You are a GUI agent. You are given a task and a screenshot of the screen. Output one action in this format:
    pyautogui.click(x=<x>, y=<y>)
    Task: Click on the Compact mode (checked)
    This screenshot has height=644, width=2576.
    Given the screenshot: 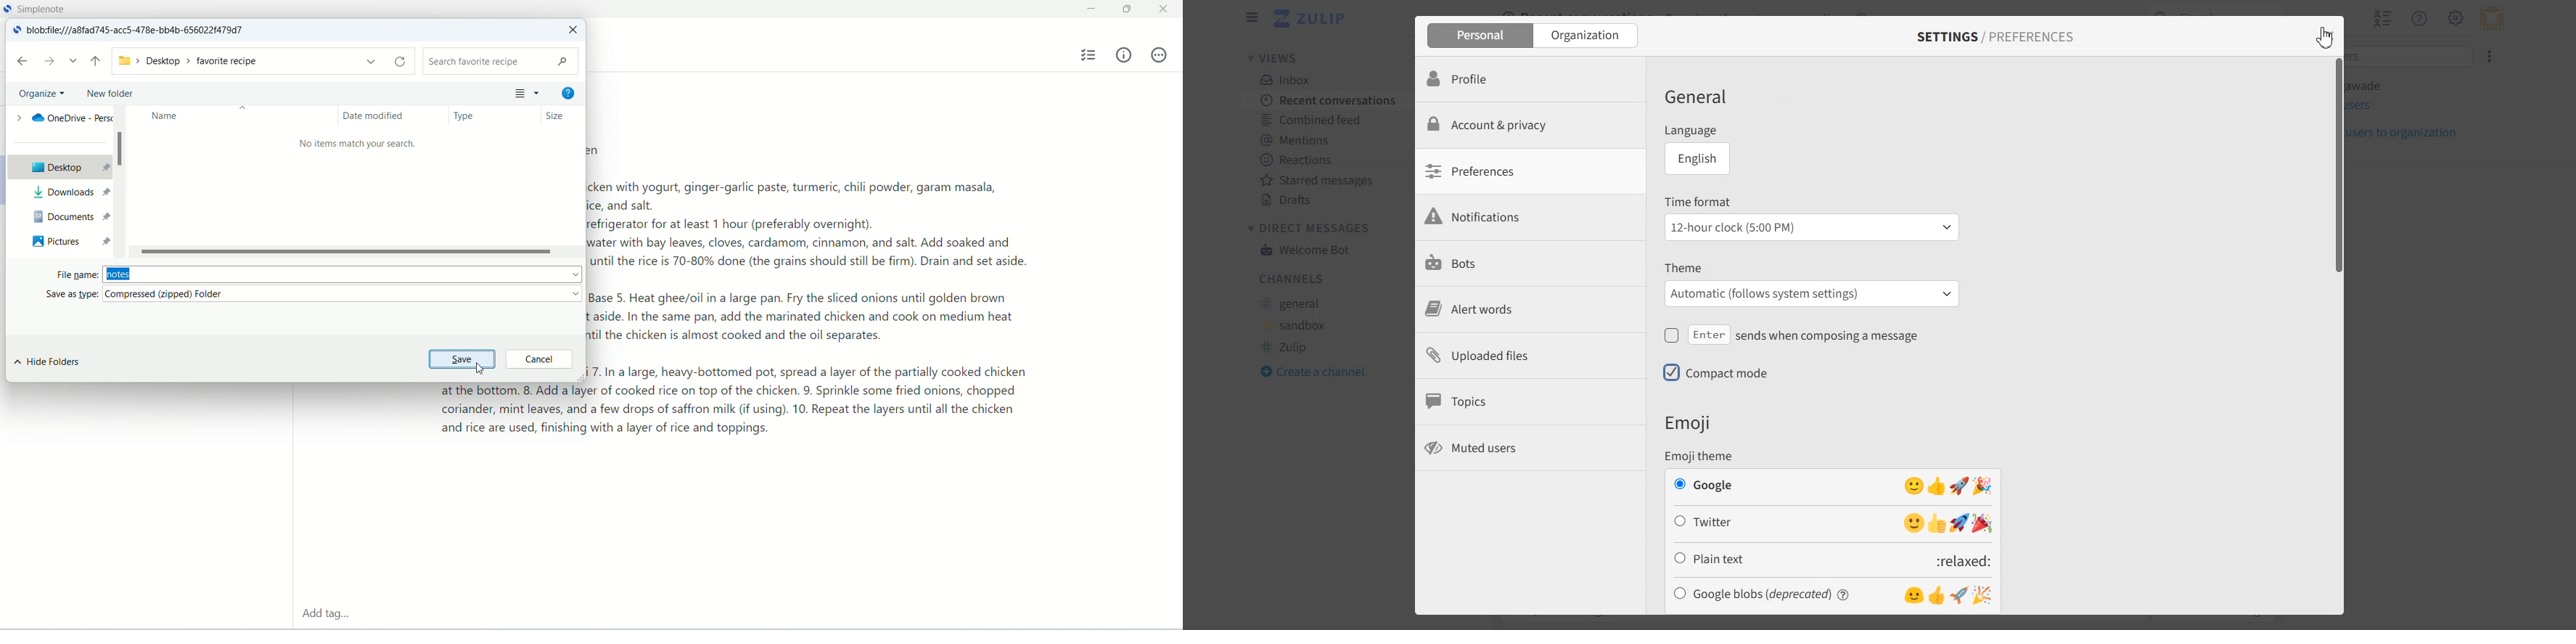 What is the action you would take?
    pyautogui.click(x=1741, y=375)
    